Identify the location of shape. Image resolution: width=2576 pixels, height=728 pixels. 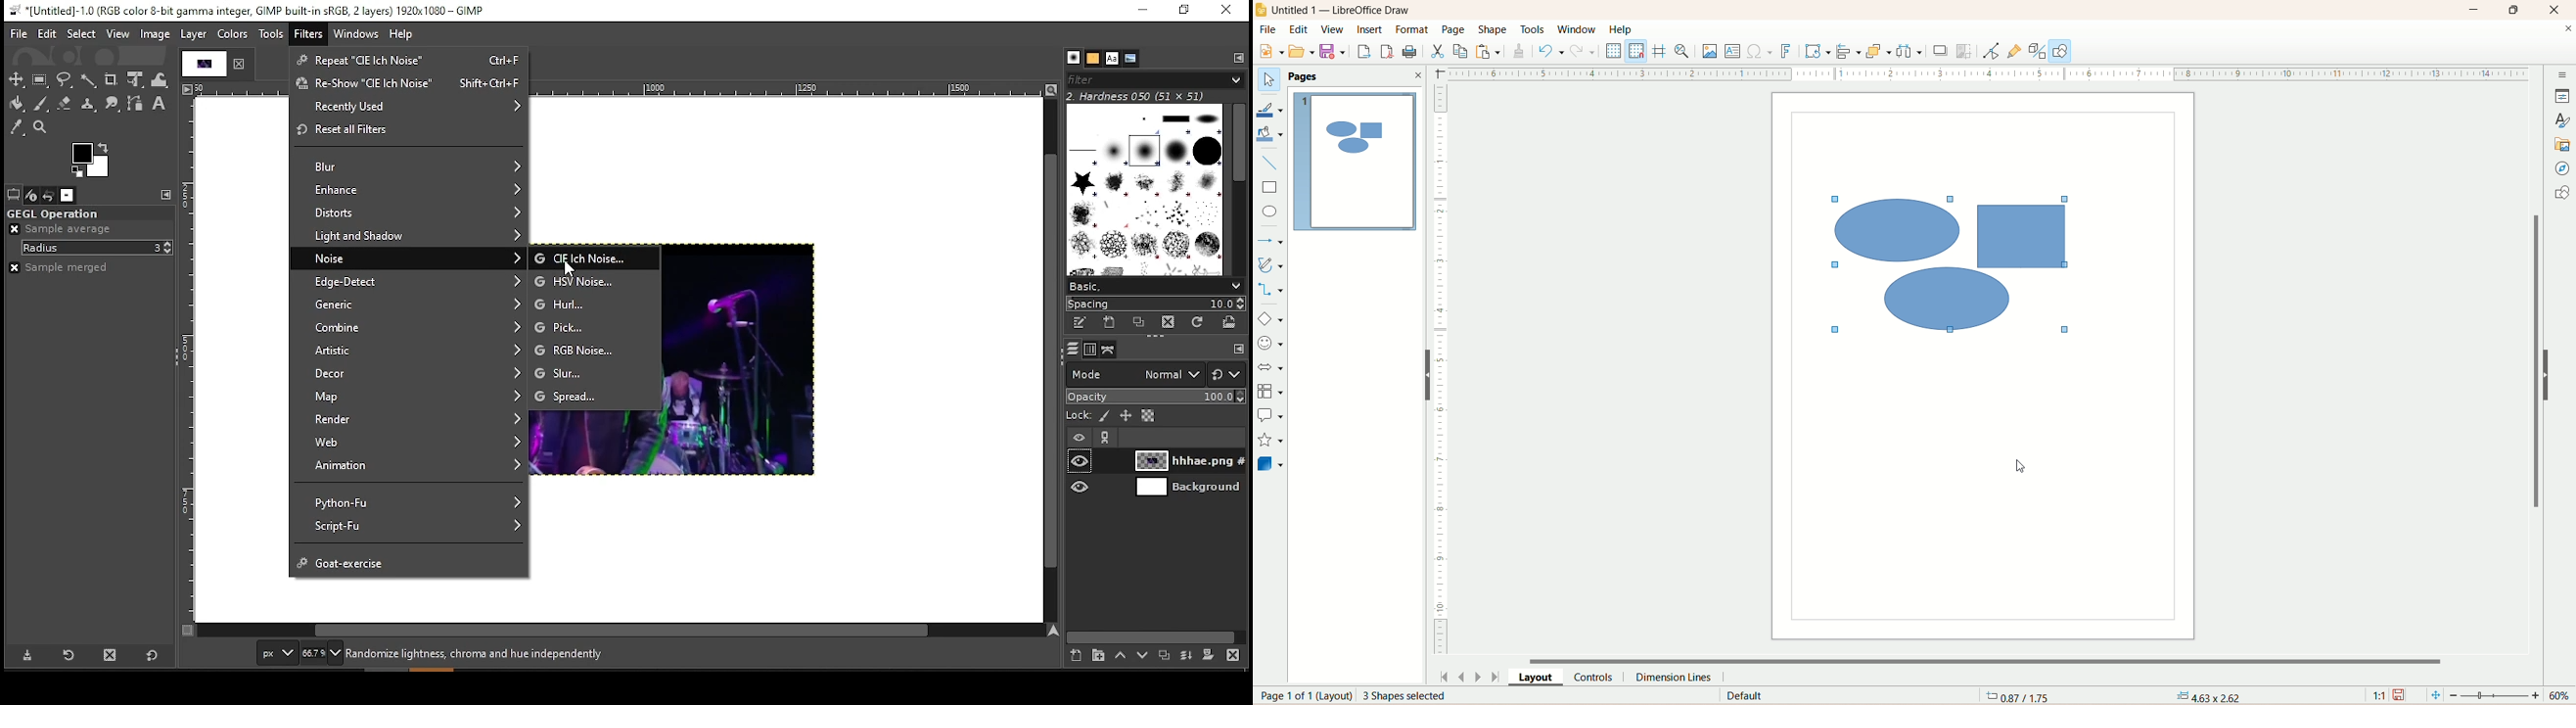
(1492, 30).